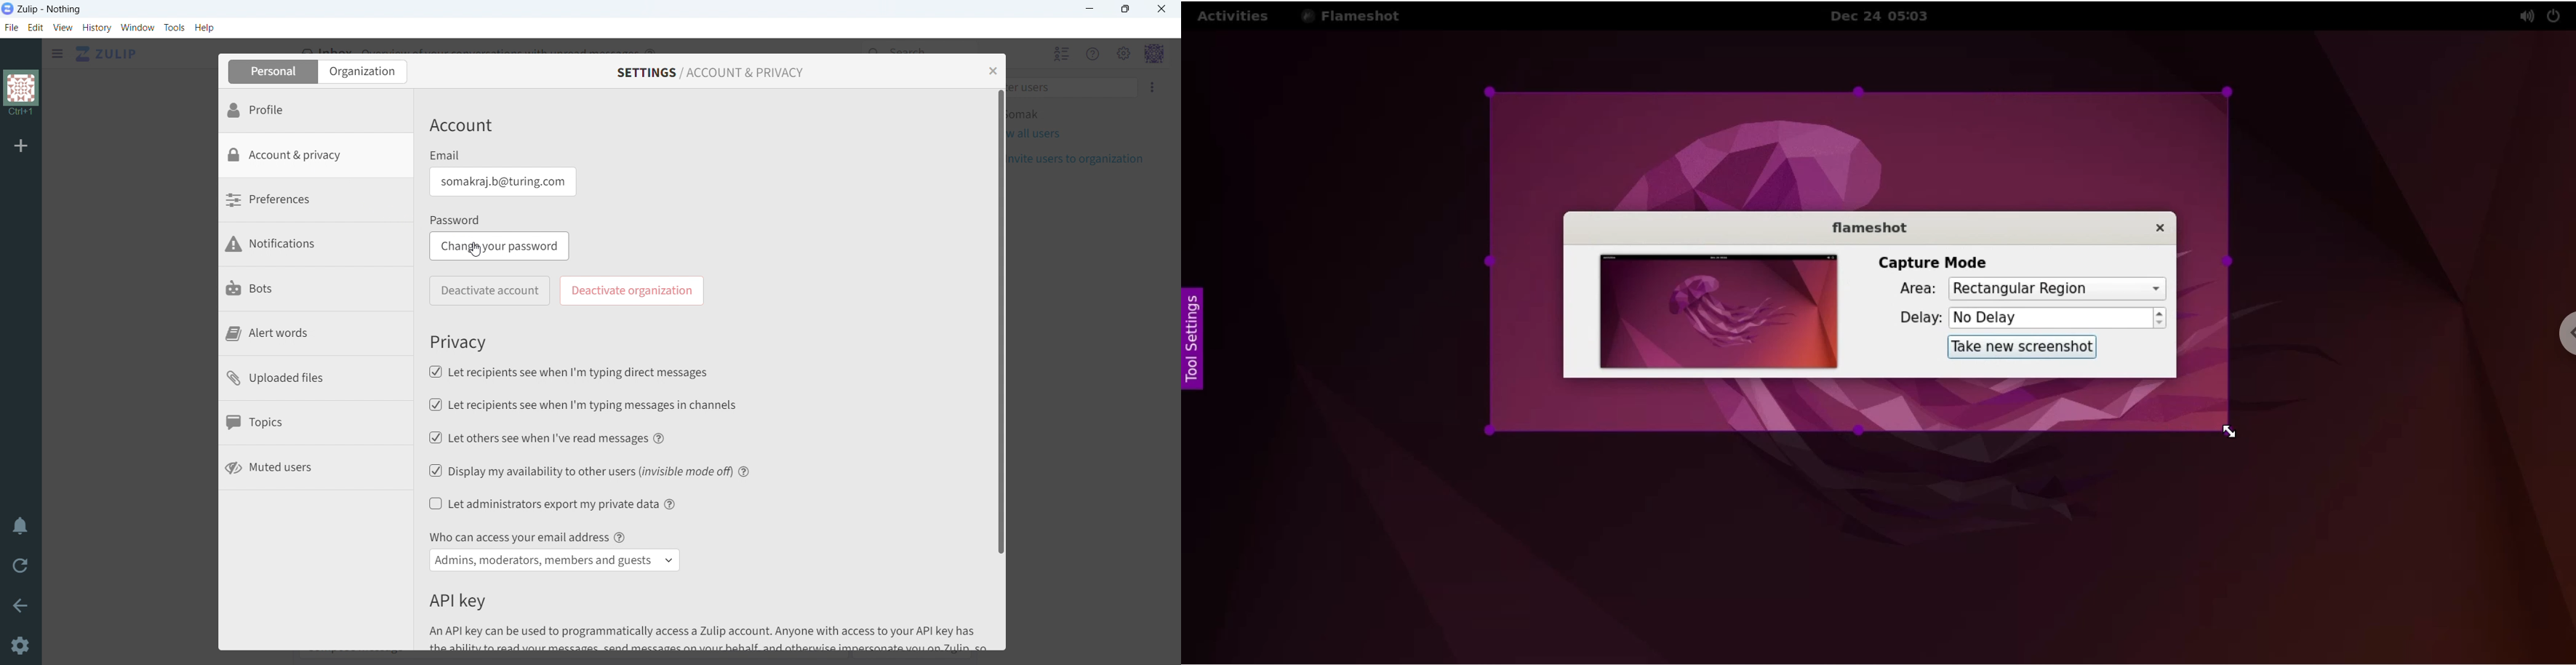 This screenshot has height=672, width=2576. Describe the element at coordinates (2564, 334) in the screenshot. I see `chrome options` at that location.